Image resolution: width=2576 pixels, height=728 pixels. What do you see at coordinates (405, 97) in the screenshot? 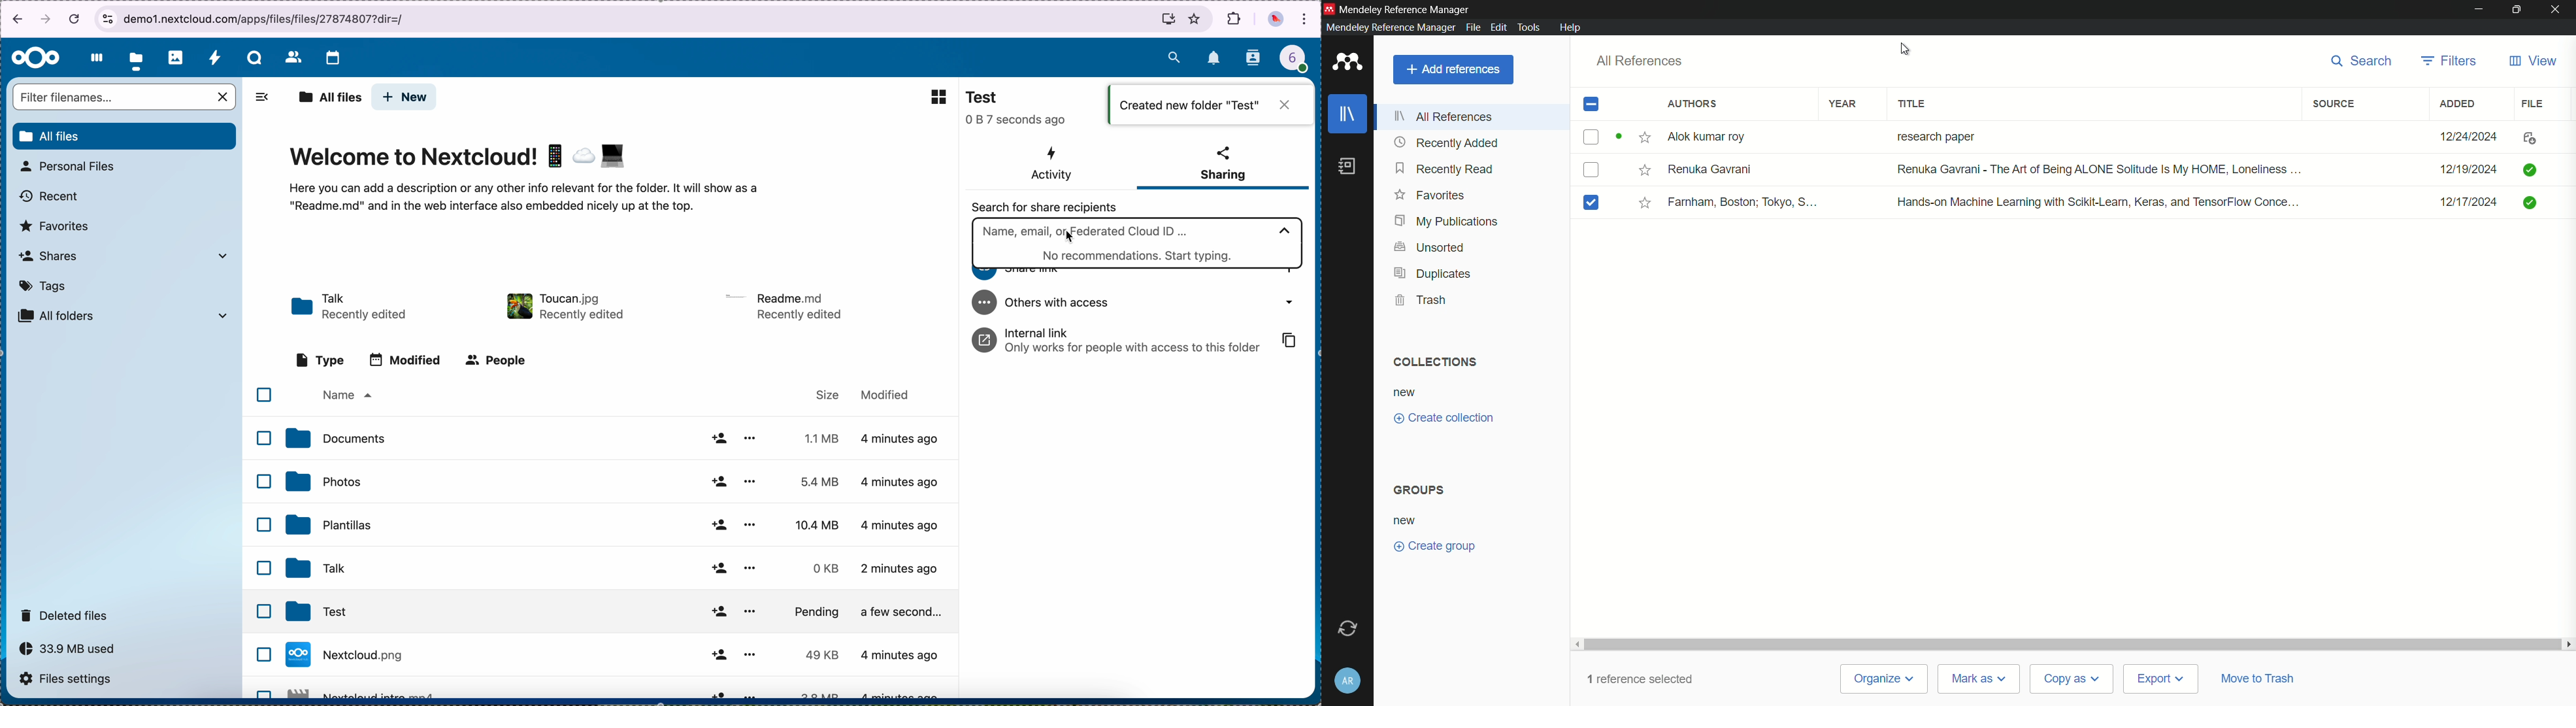
I see `click on new button` at bounding box center [405, 97].